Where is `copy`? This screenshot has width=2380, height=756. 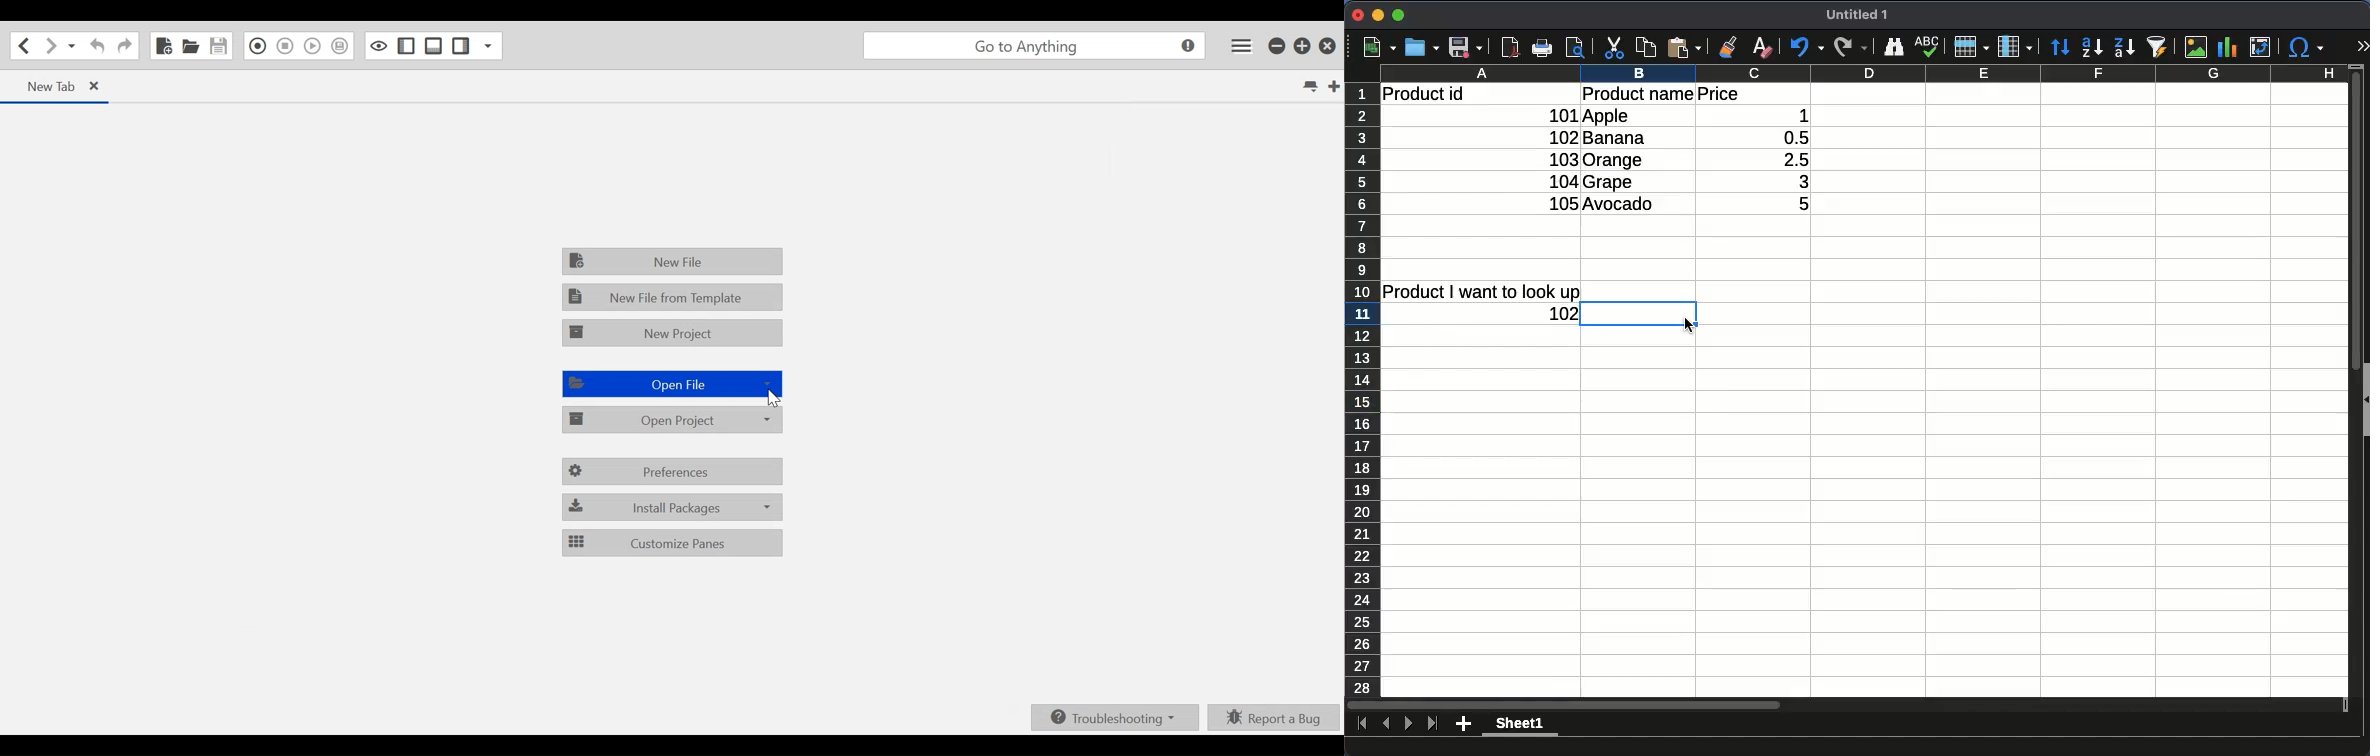 copy is located at coordinates (1646, 47).